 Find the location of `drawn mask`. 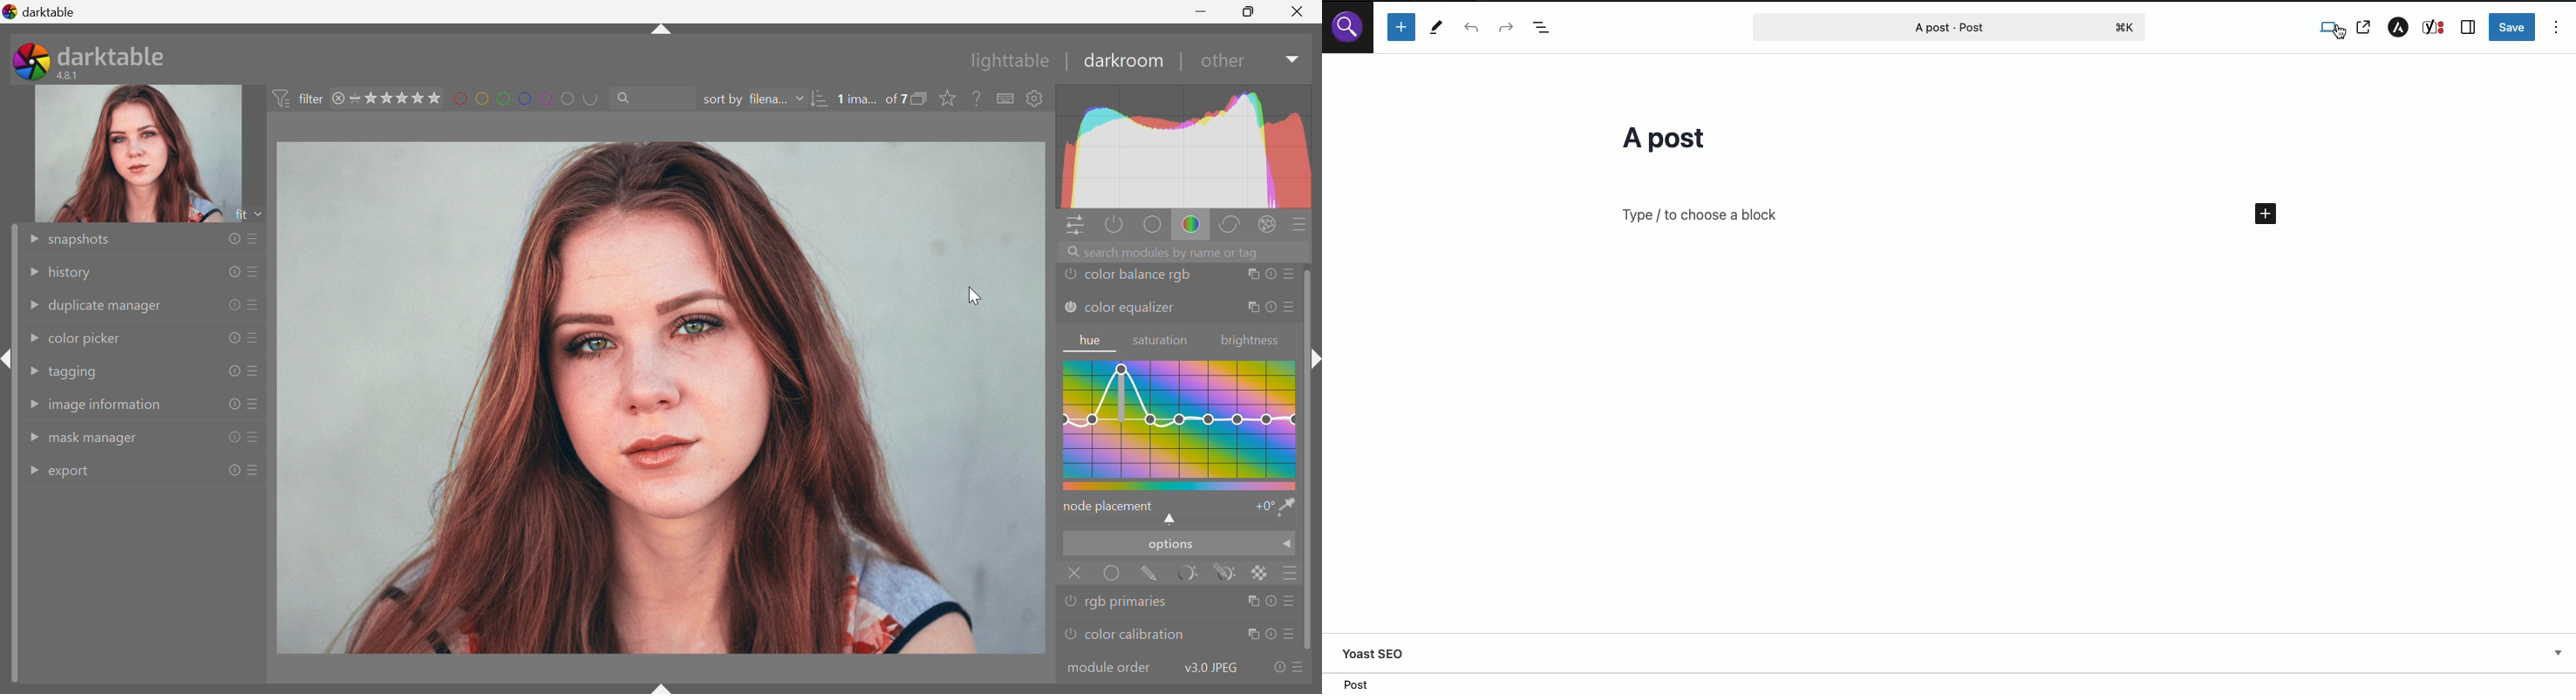

drawn mask is located at coordinates (1153, 575).